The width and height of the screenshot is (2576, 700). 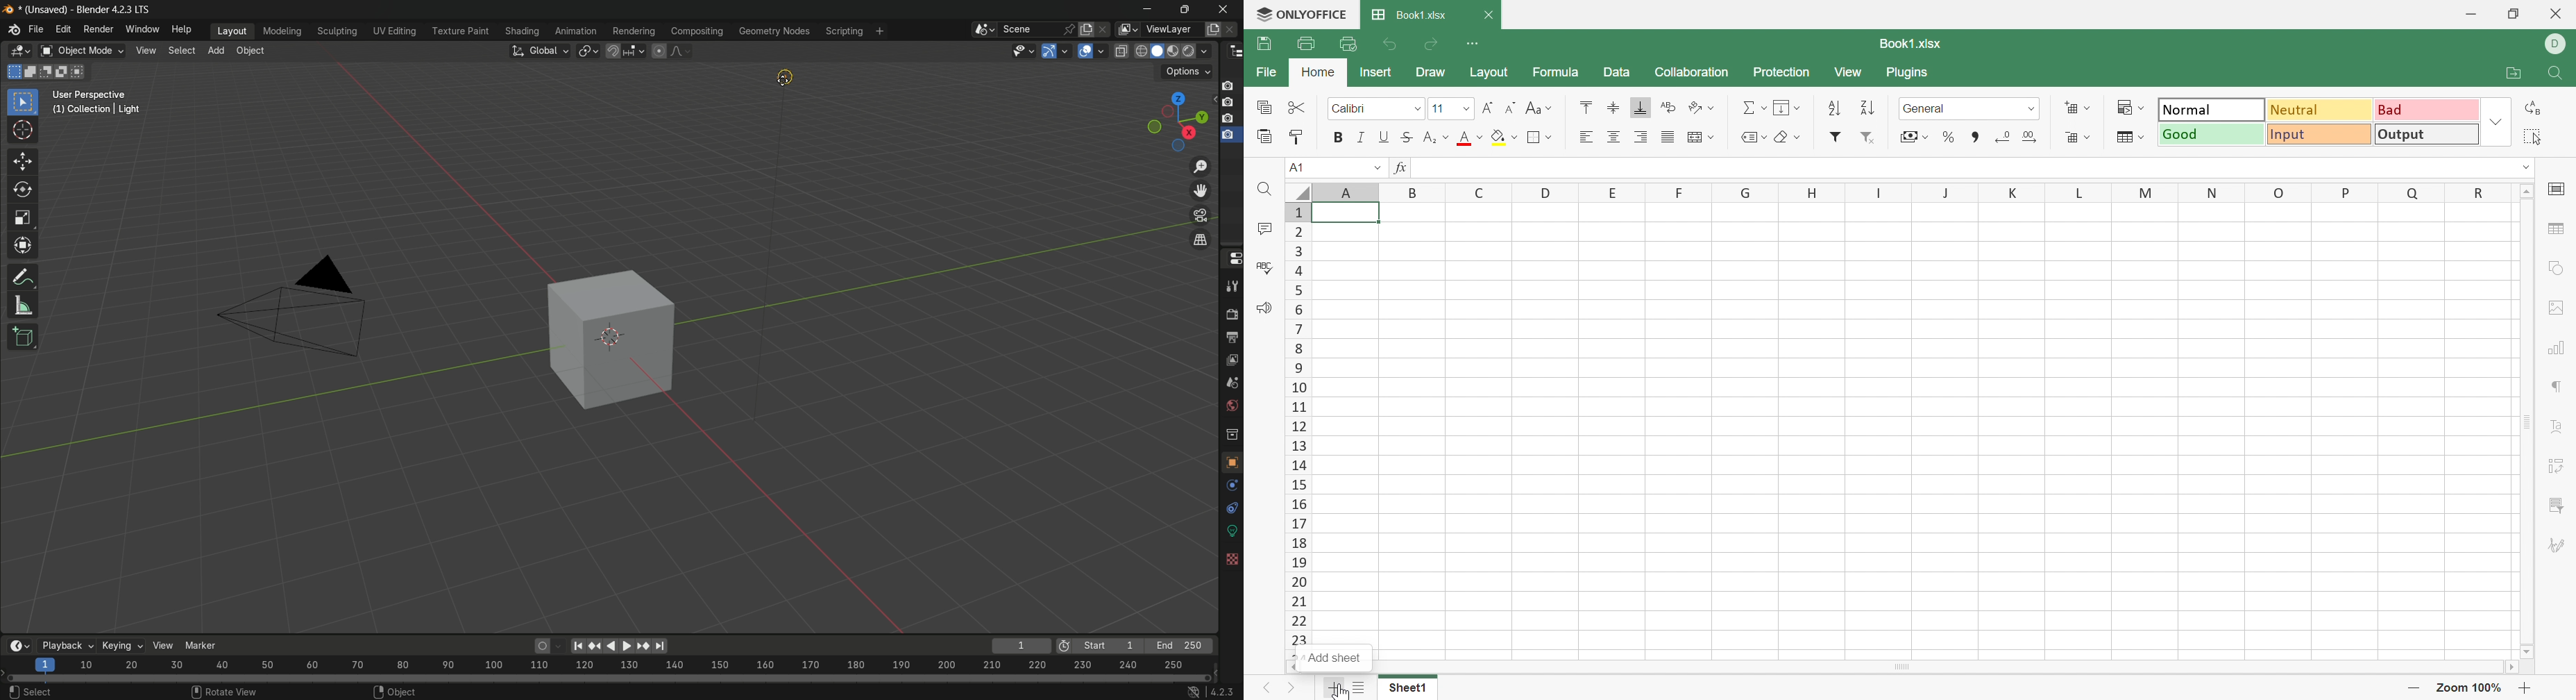 I want to click on Replace, so click(x=2530, y=109).